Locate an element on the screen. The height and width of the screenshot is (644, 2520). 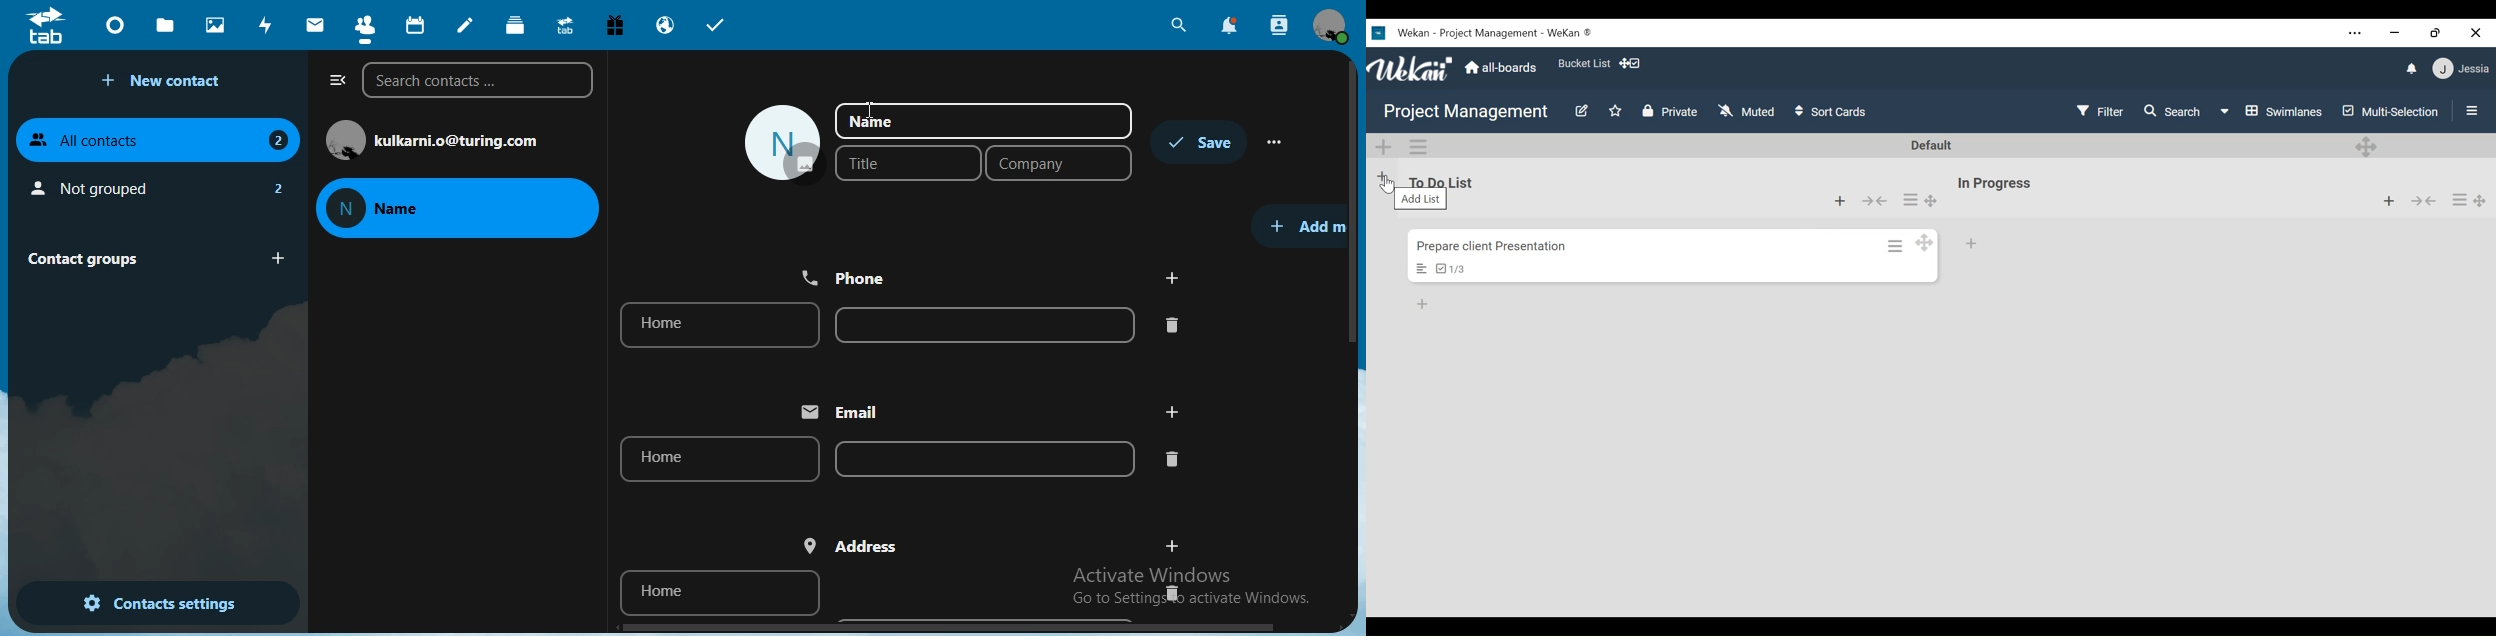
icon is located at coordinates (48, 25).